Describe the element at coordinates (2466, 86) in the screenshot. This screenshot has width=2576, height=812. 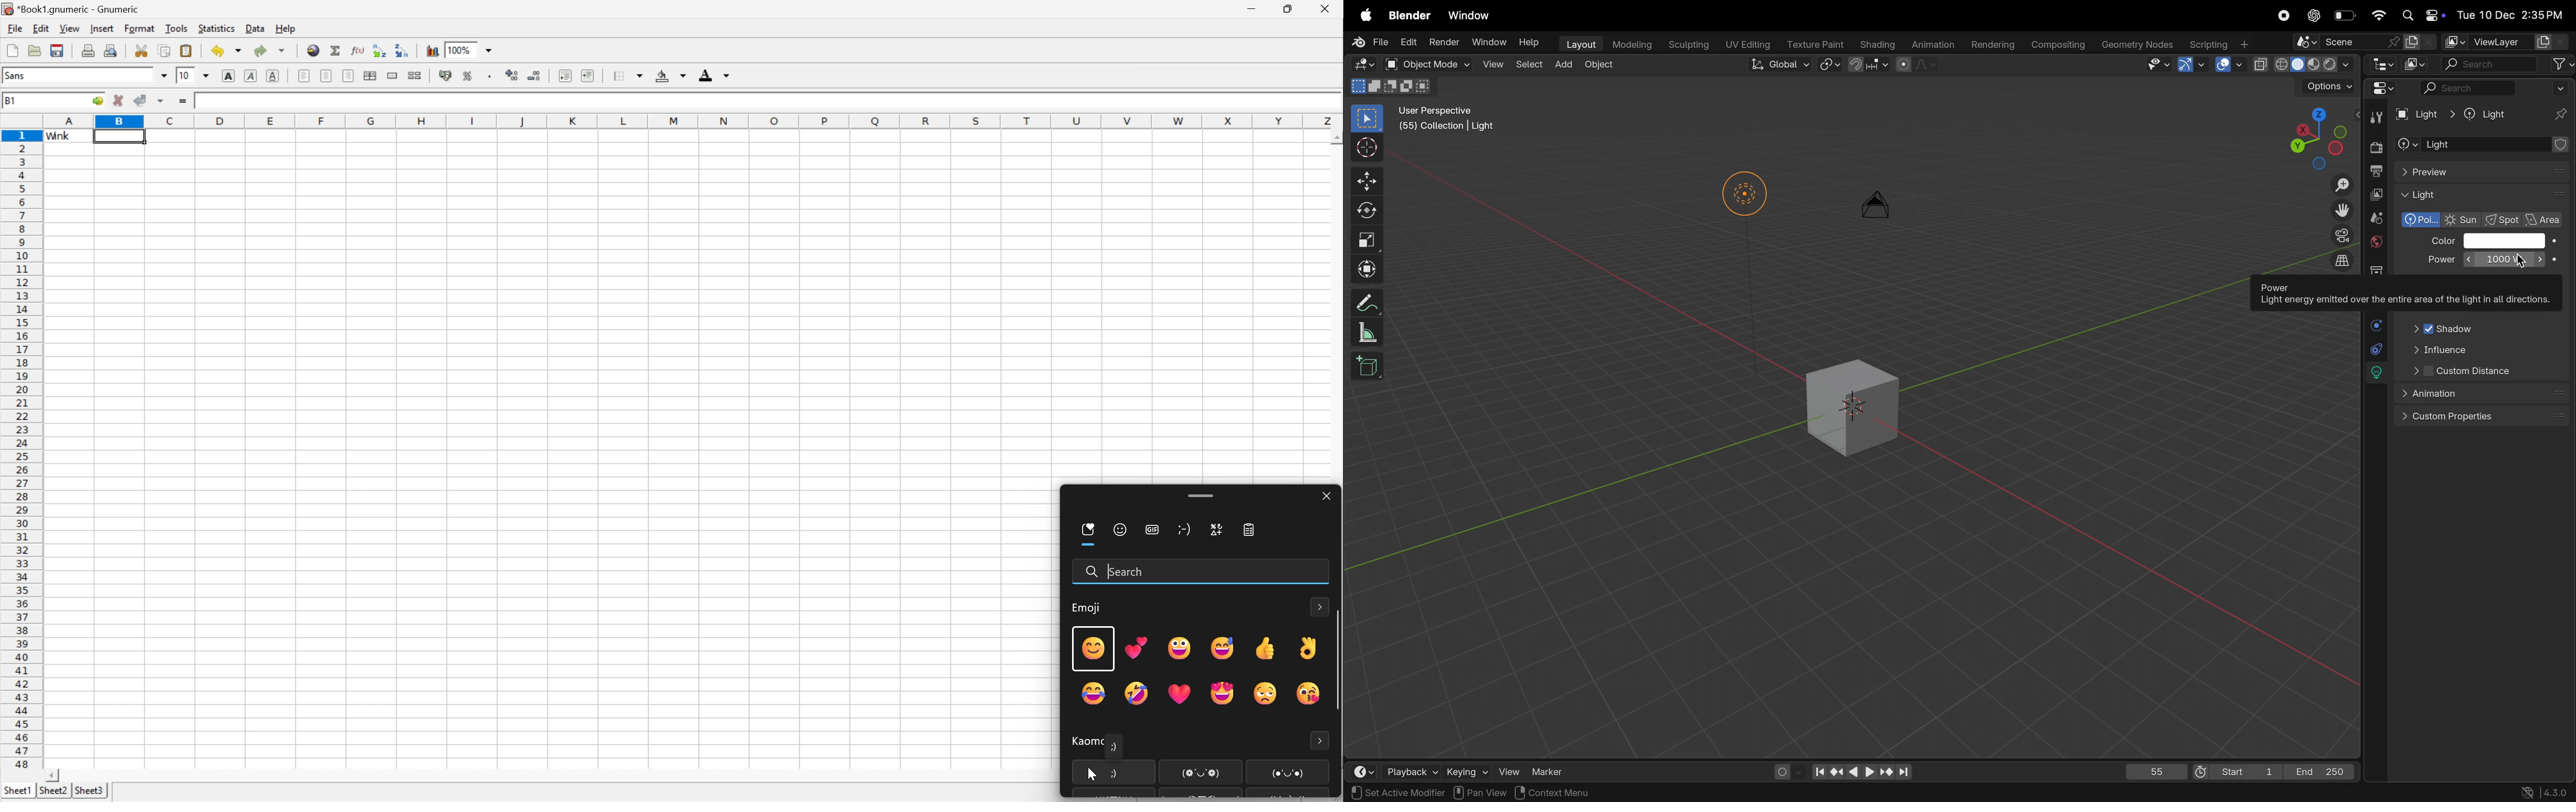
I see `search` at that location.